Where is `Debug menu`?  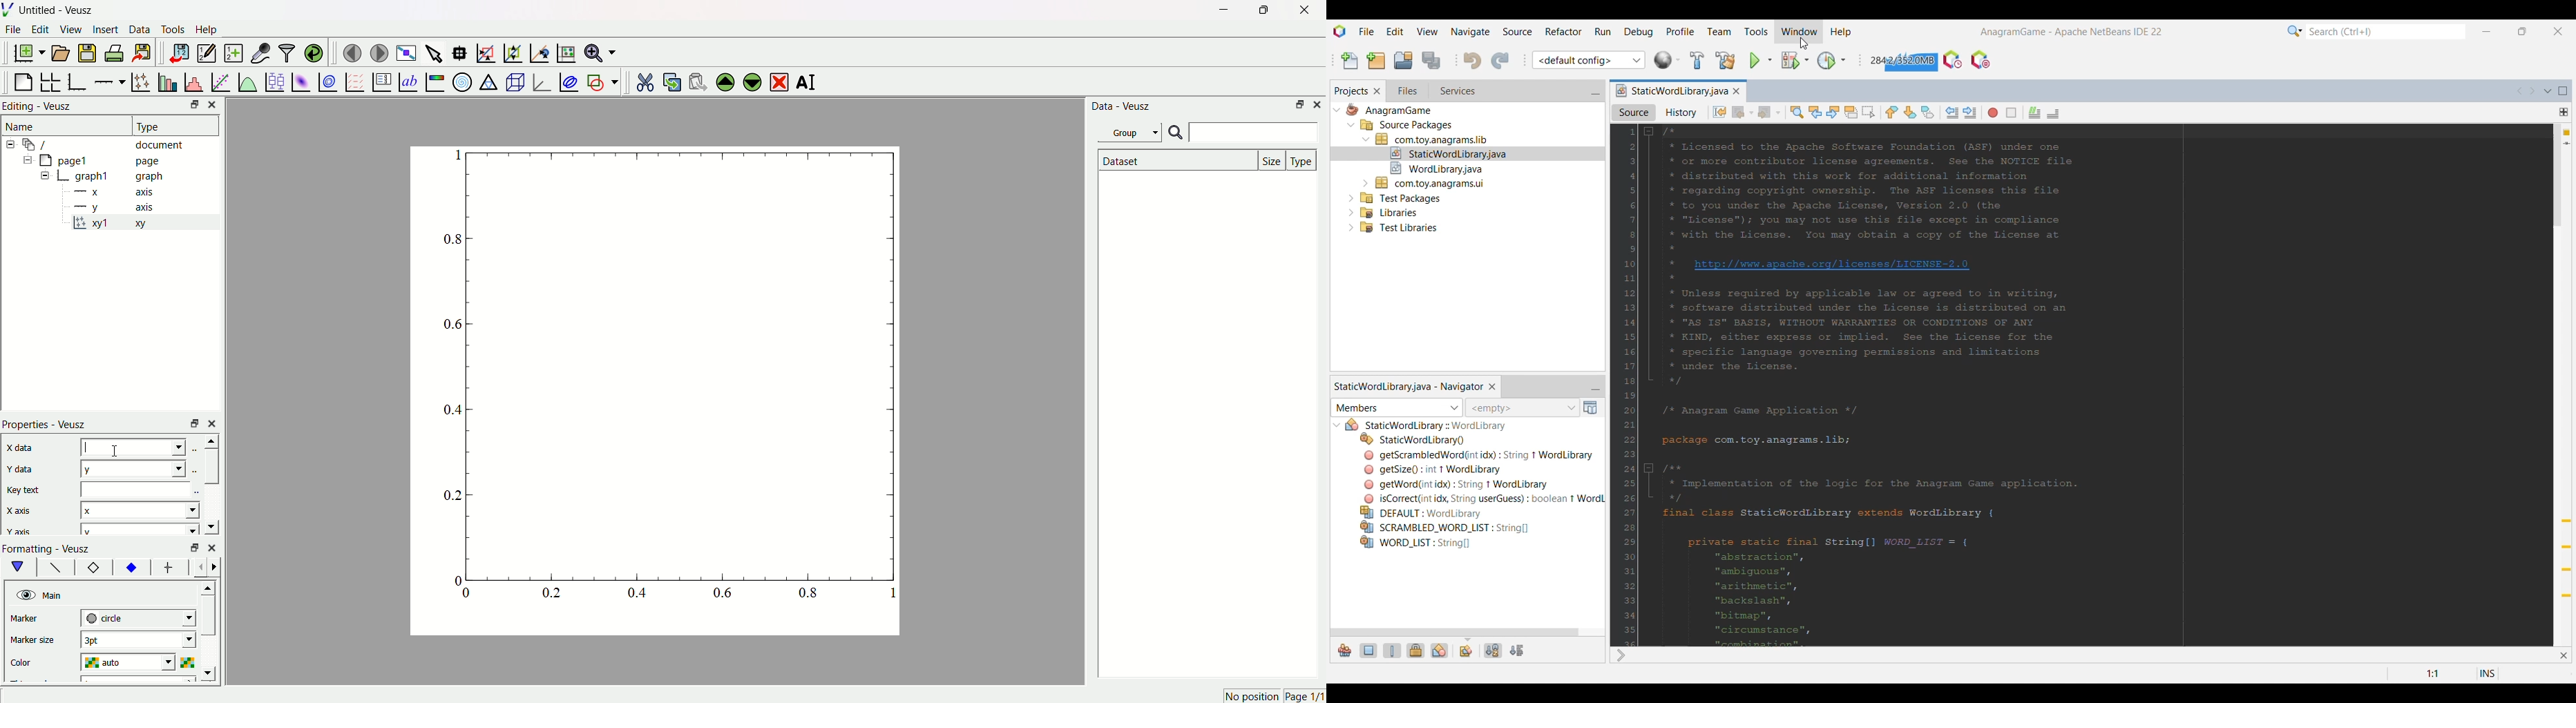
Debug menu is located at coordinates (1639, 31).